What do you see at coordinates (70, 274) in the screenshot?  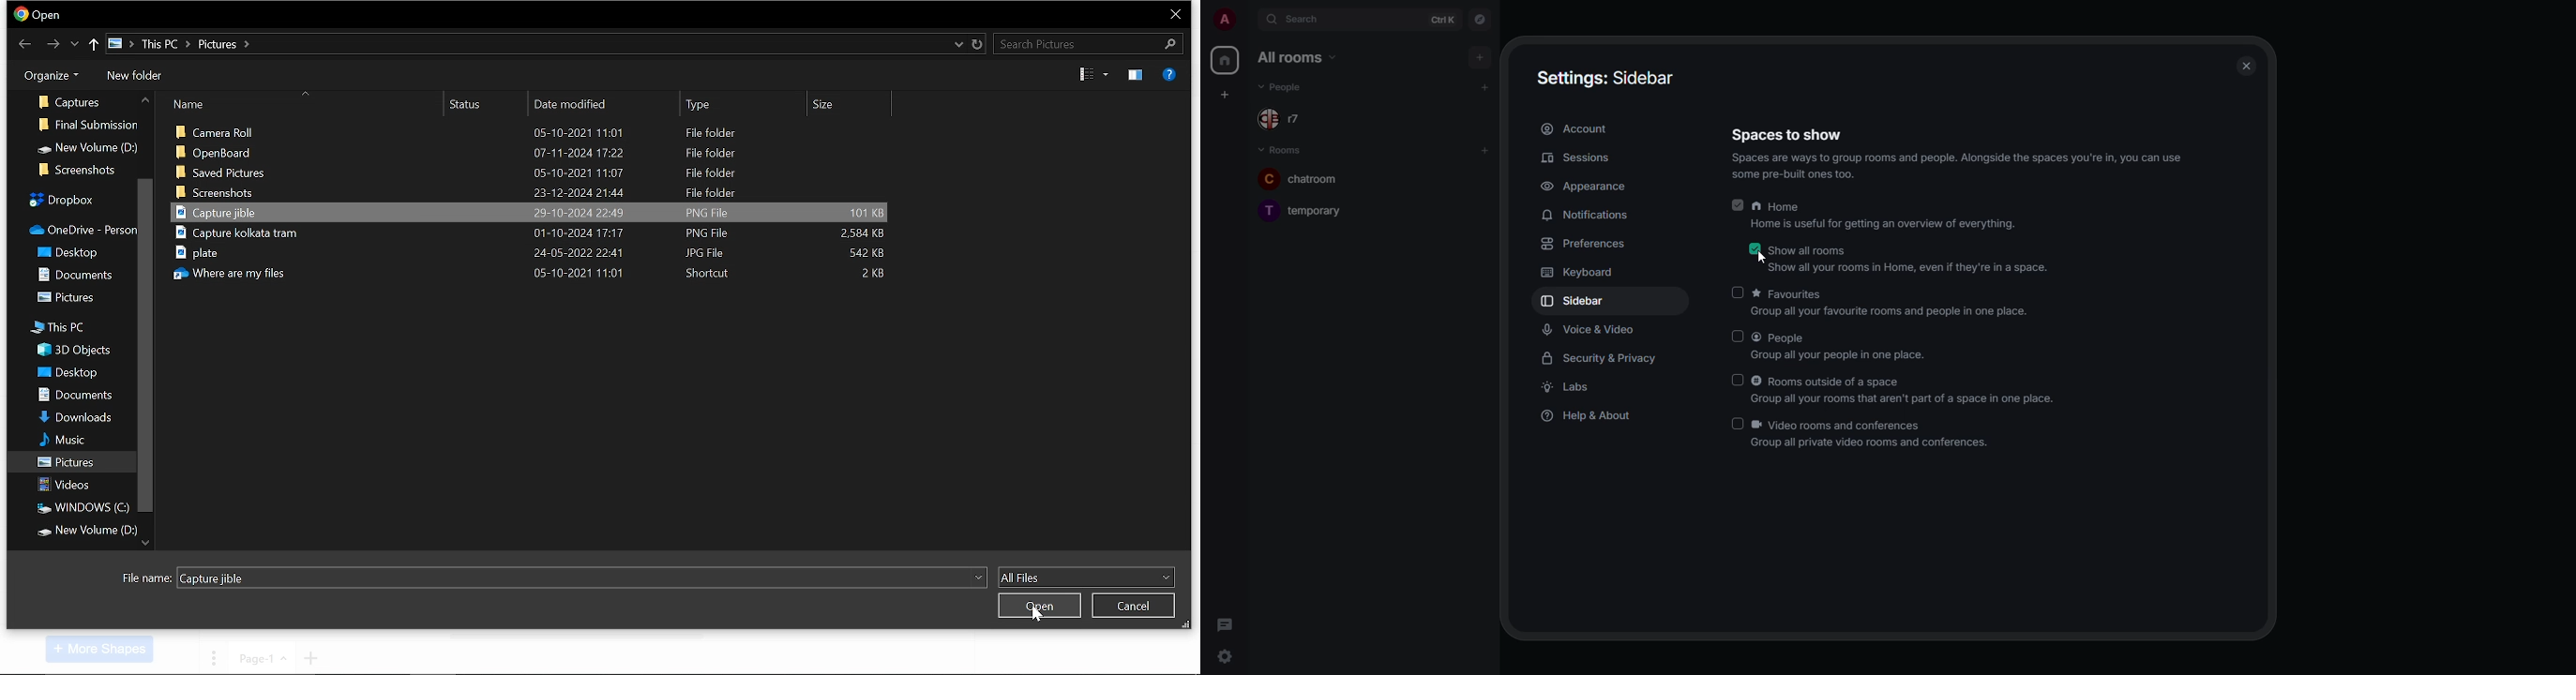 I see `folders` at bounding box center [70, 274].